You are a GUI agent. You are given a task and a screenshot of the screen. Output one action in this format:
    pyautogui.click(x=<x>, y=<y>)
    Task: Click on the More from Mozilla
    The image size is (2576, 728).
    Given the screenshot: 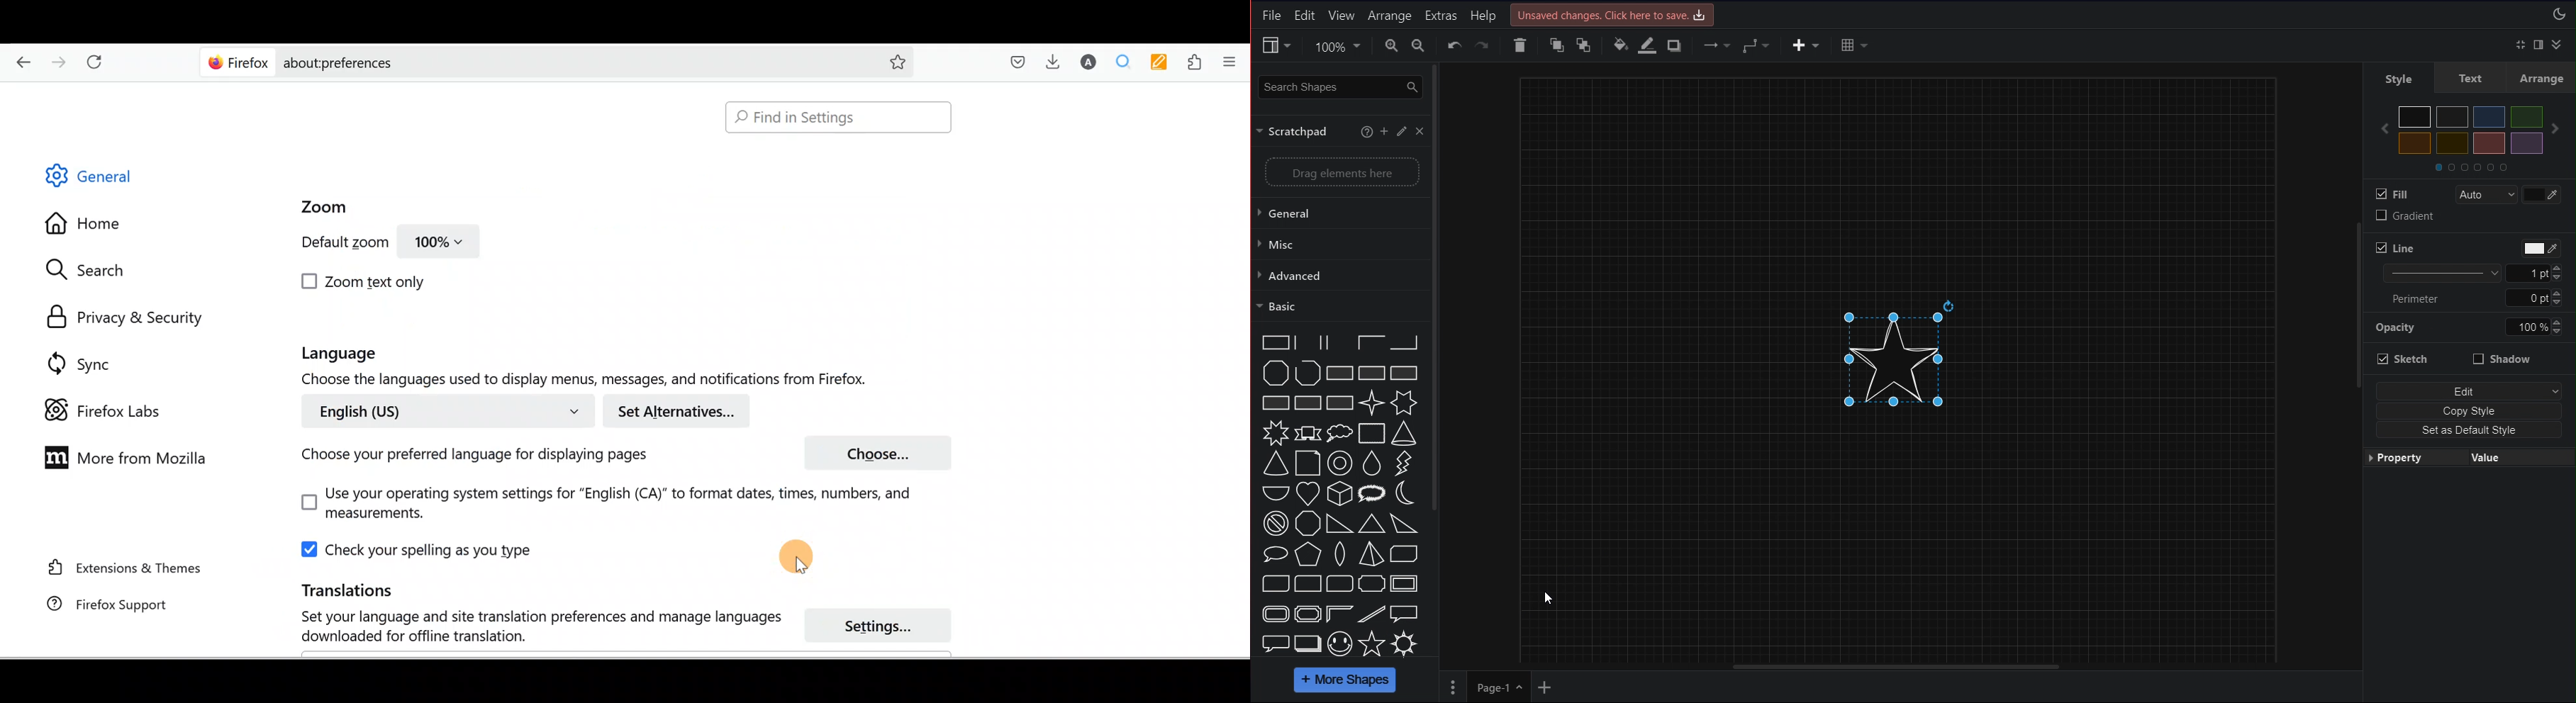 What is the action you would take?
    pyautogui.click(x=122, y=456)
    